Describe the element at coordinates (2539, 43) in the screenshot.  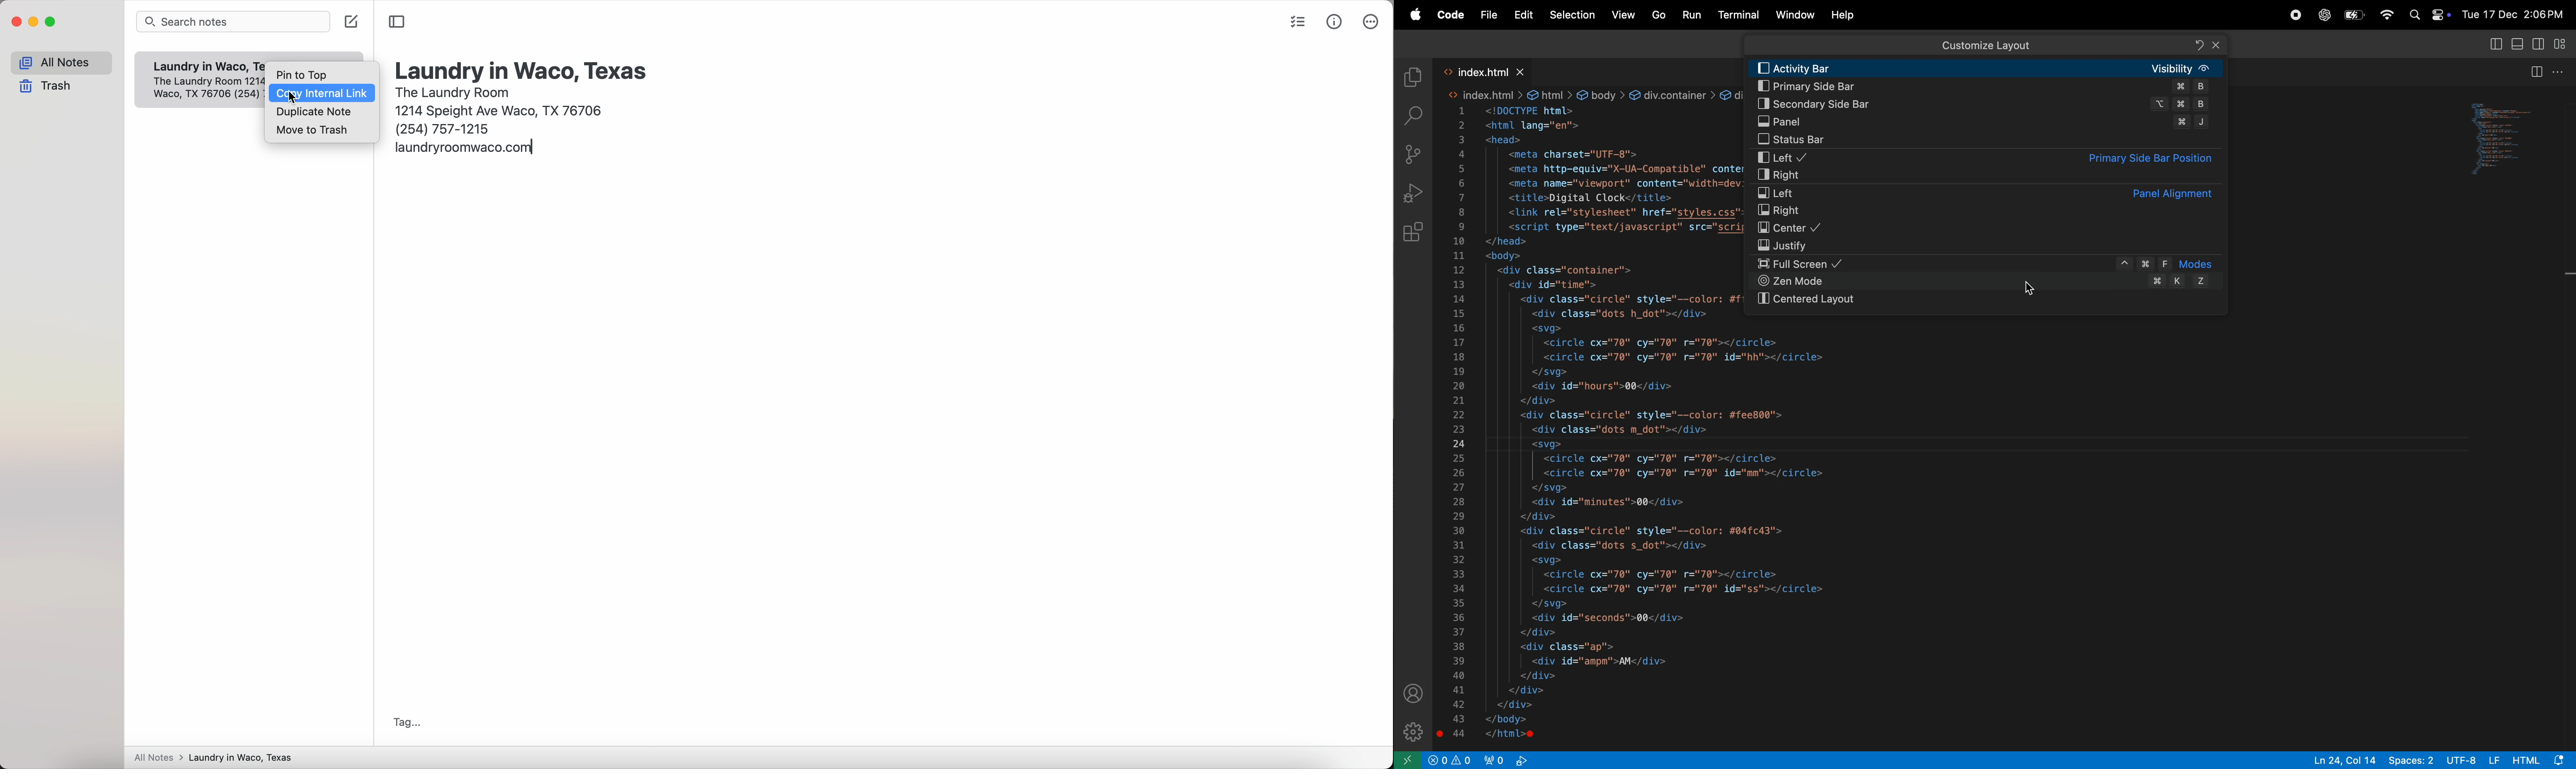
I see `toggle secondary sidebar` at that location.